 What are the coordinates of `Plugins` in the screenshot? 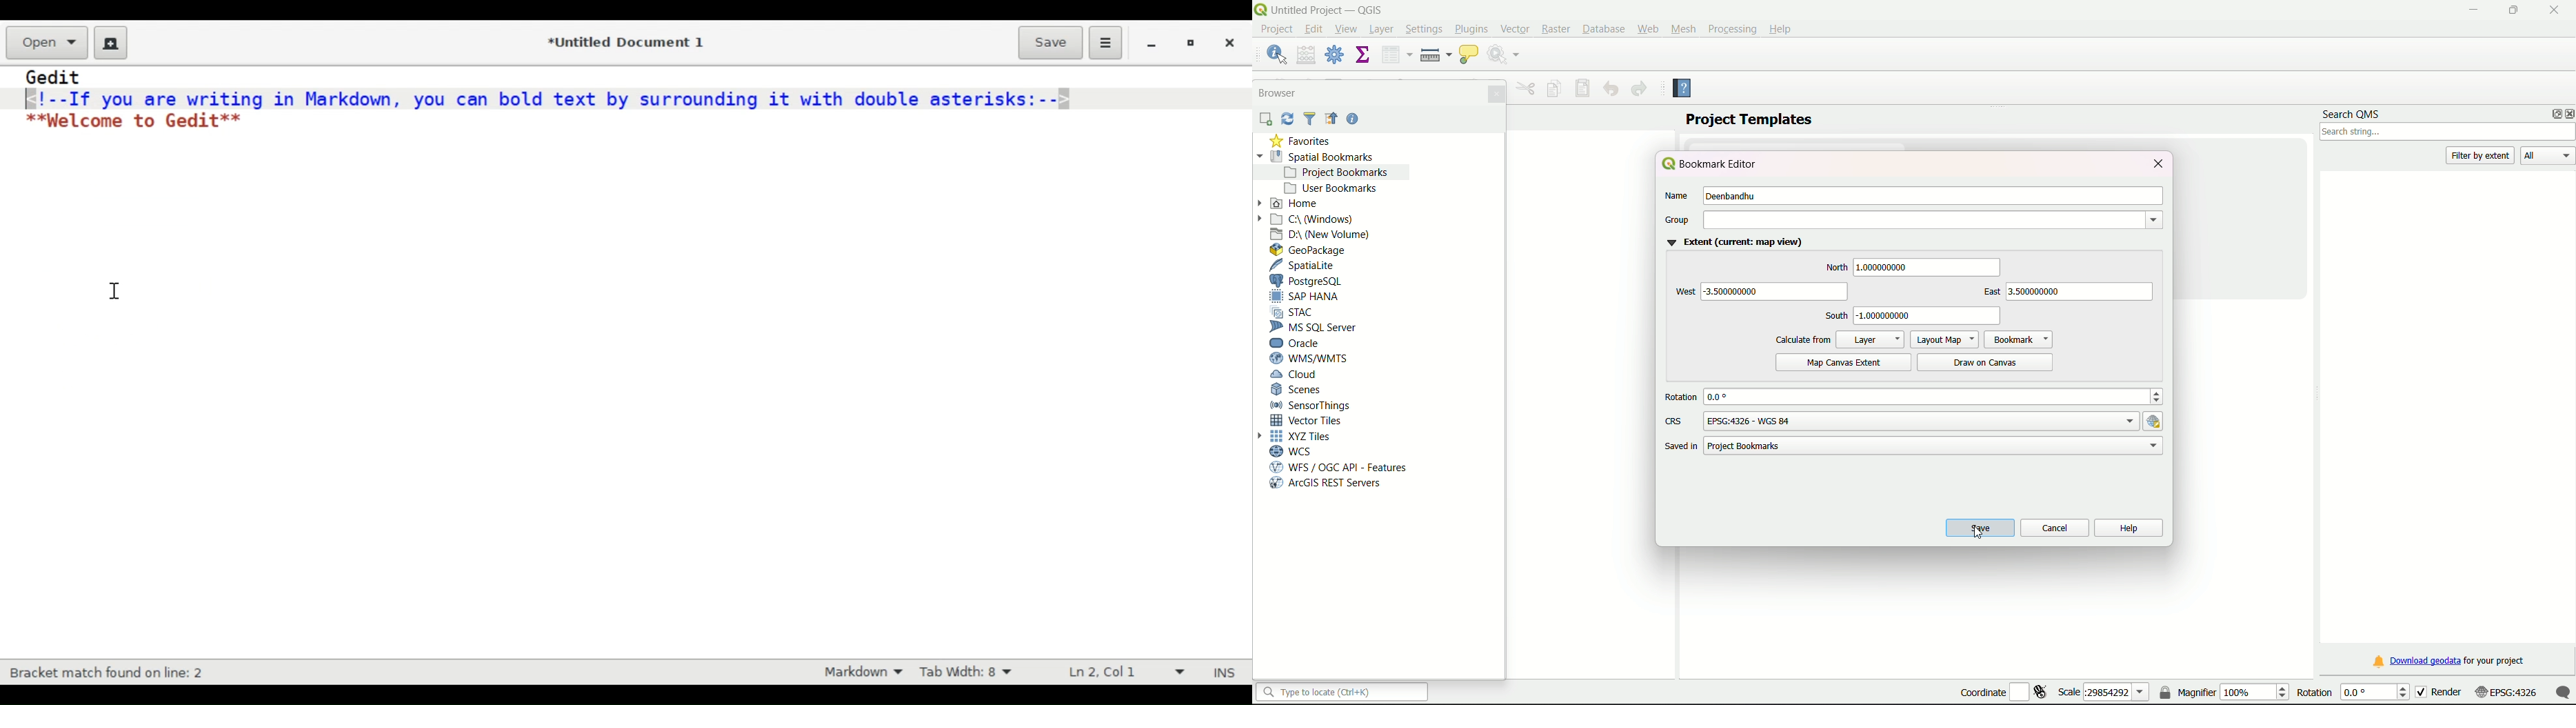 It's located at (1471, 29).